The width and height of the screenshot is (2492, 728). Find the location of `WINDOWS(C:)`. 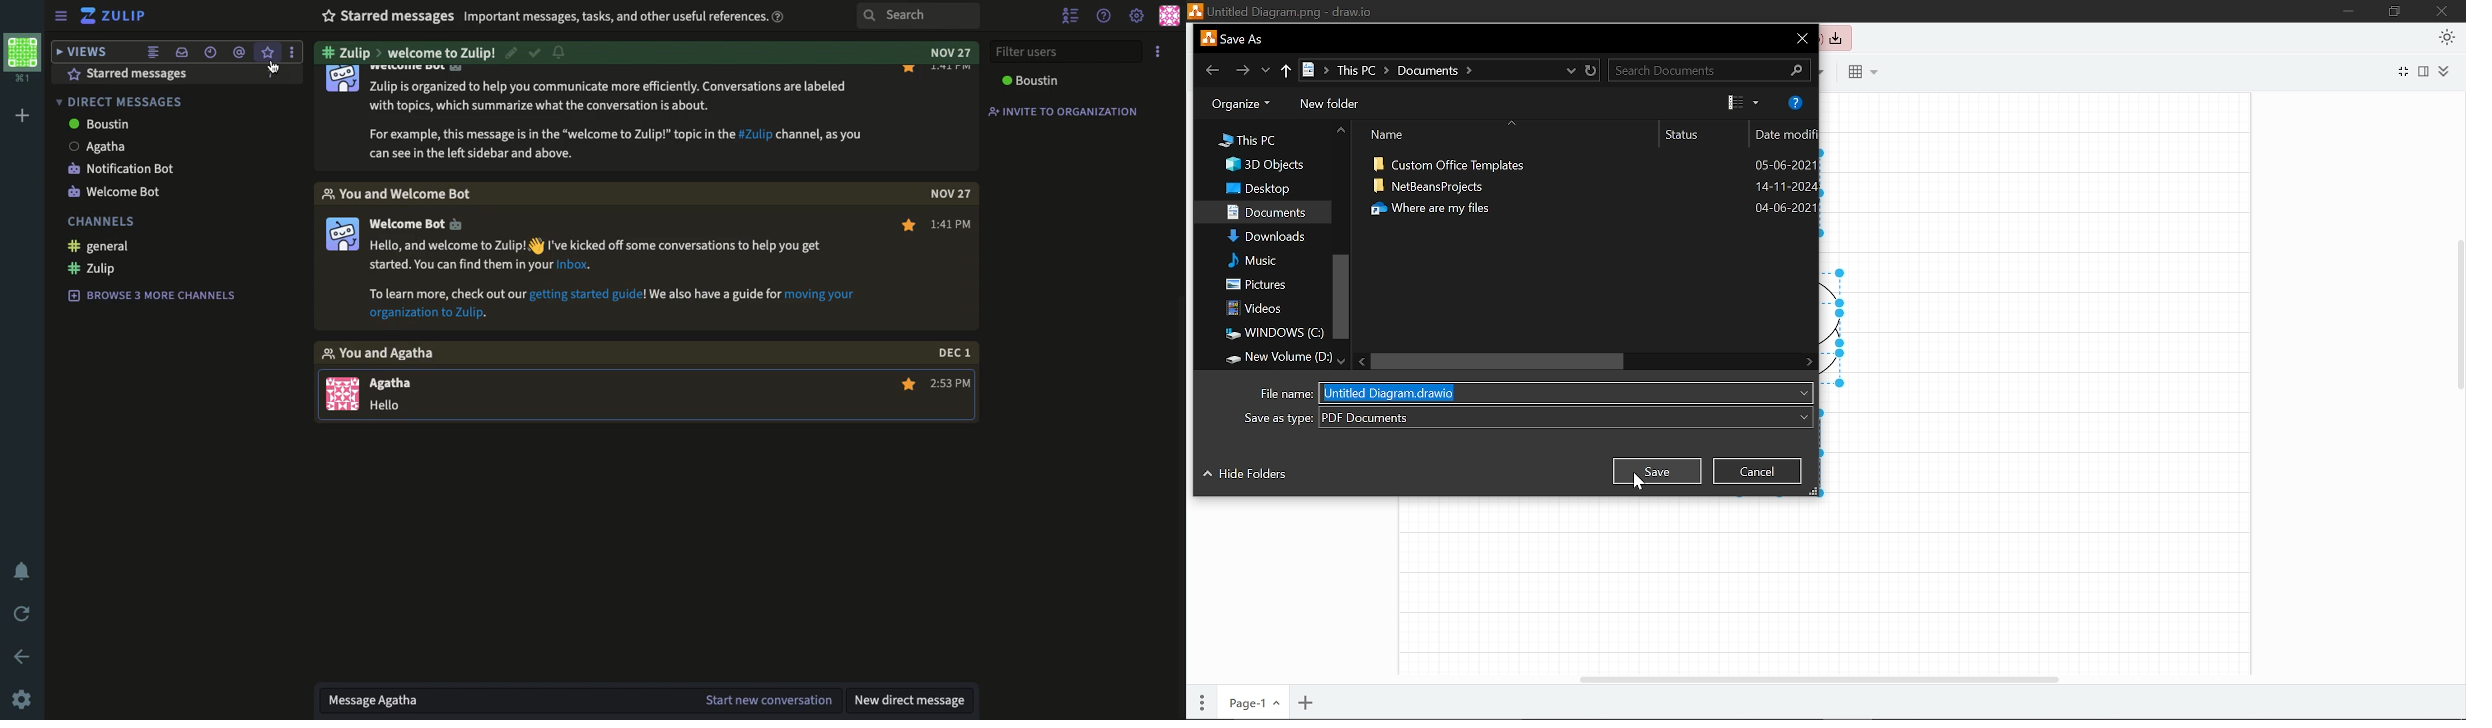

WINDOWS(C:) is located at coordinates (1272, 334).